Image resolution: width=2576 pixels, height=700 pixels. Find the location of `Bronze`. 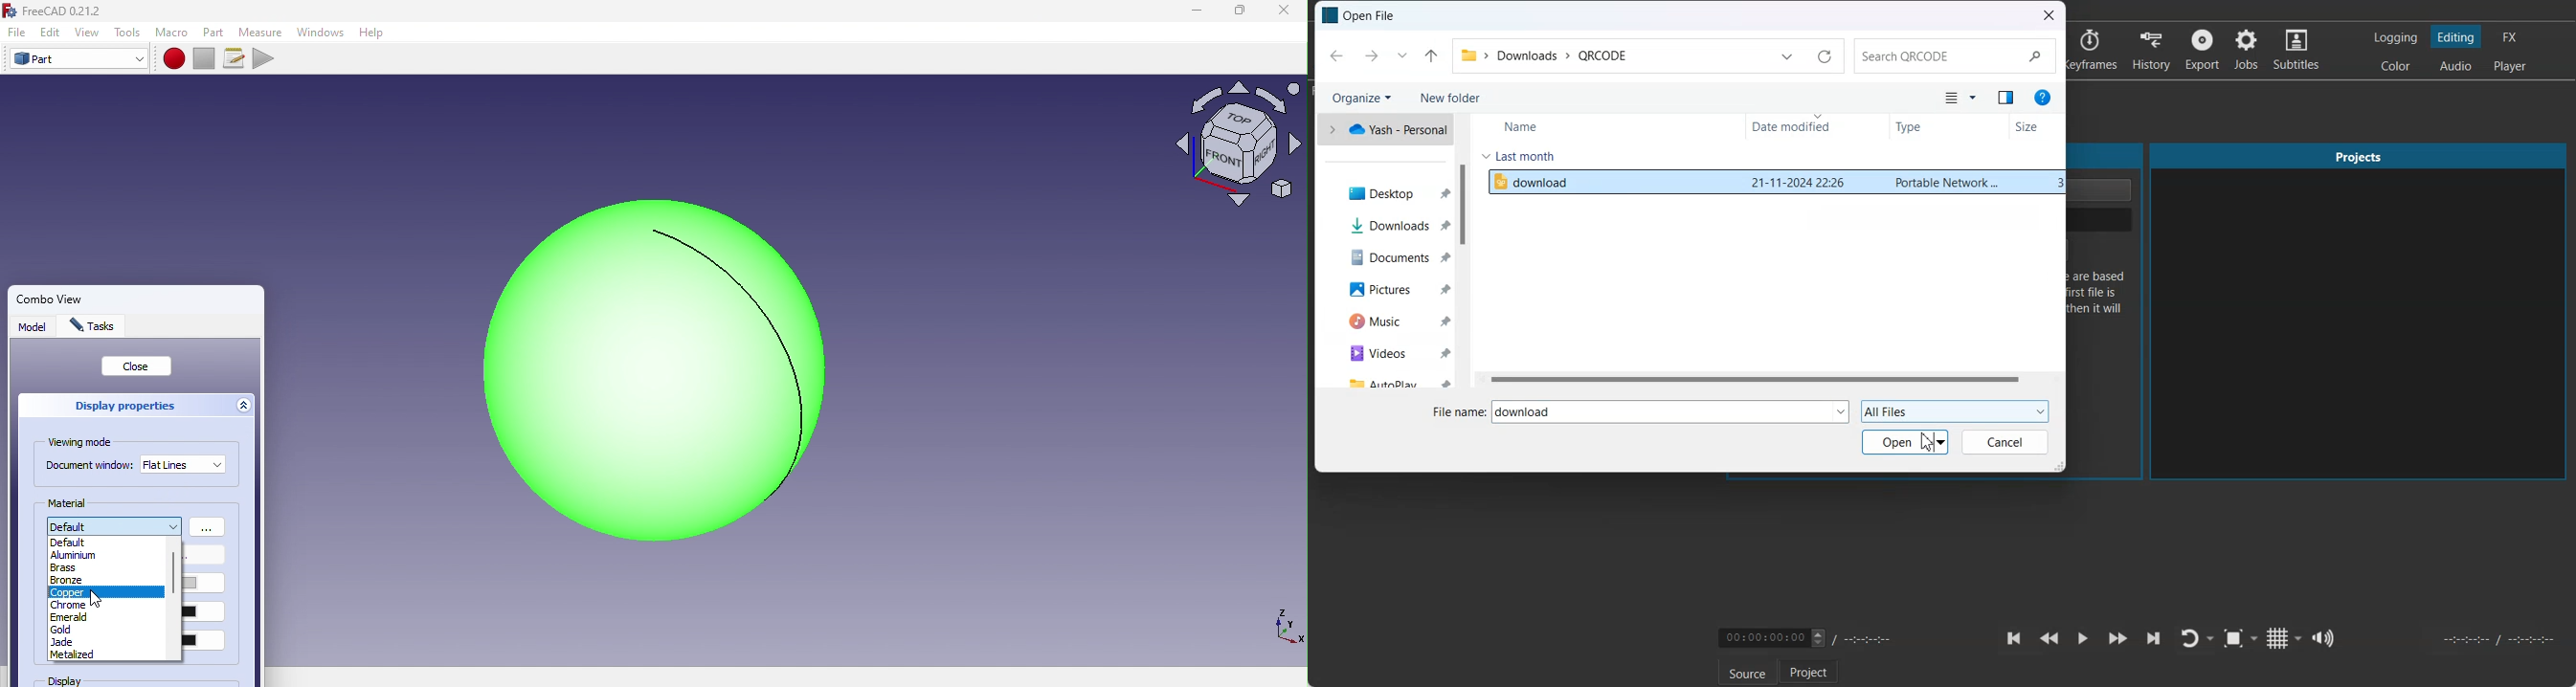

Bronze is located at coordinates (66, 581).